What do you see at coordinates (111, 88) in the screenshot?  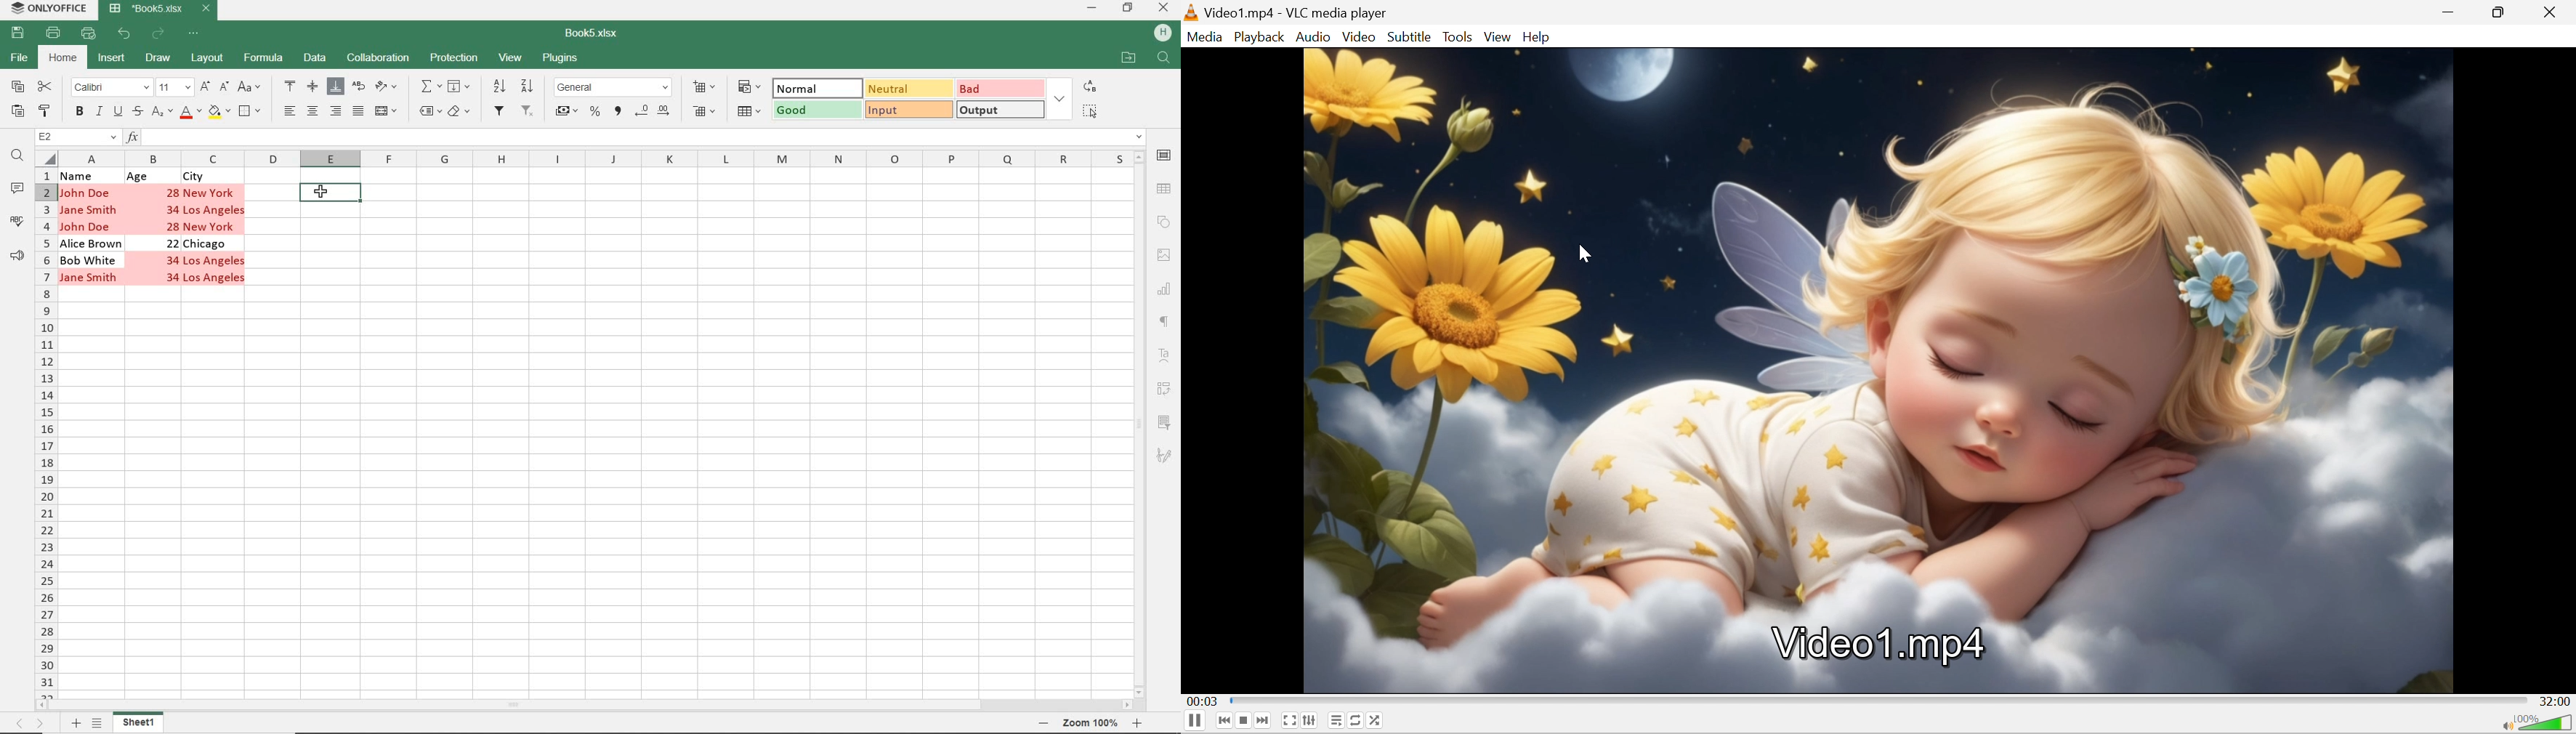 I see `FONT` at bounding box center [111, 88].